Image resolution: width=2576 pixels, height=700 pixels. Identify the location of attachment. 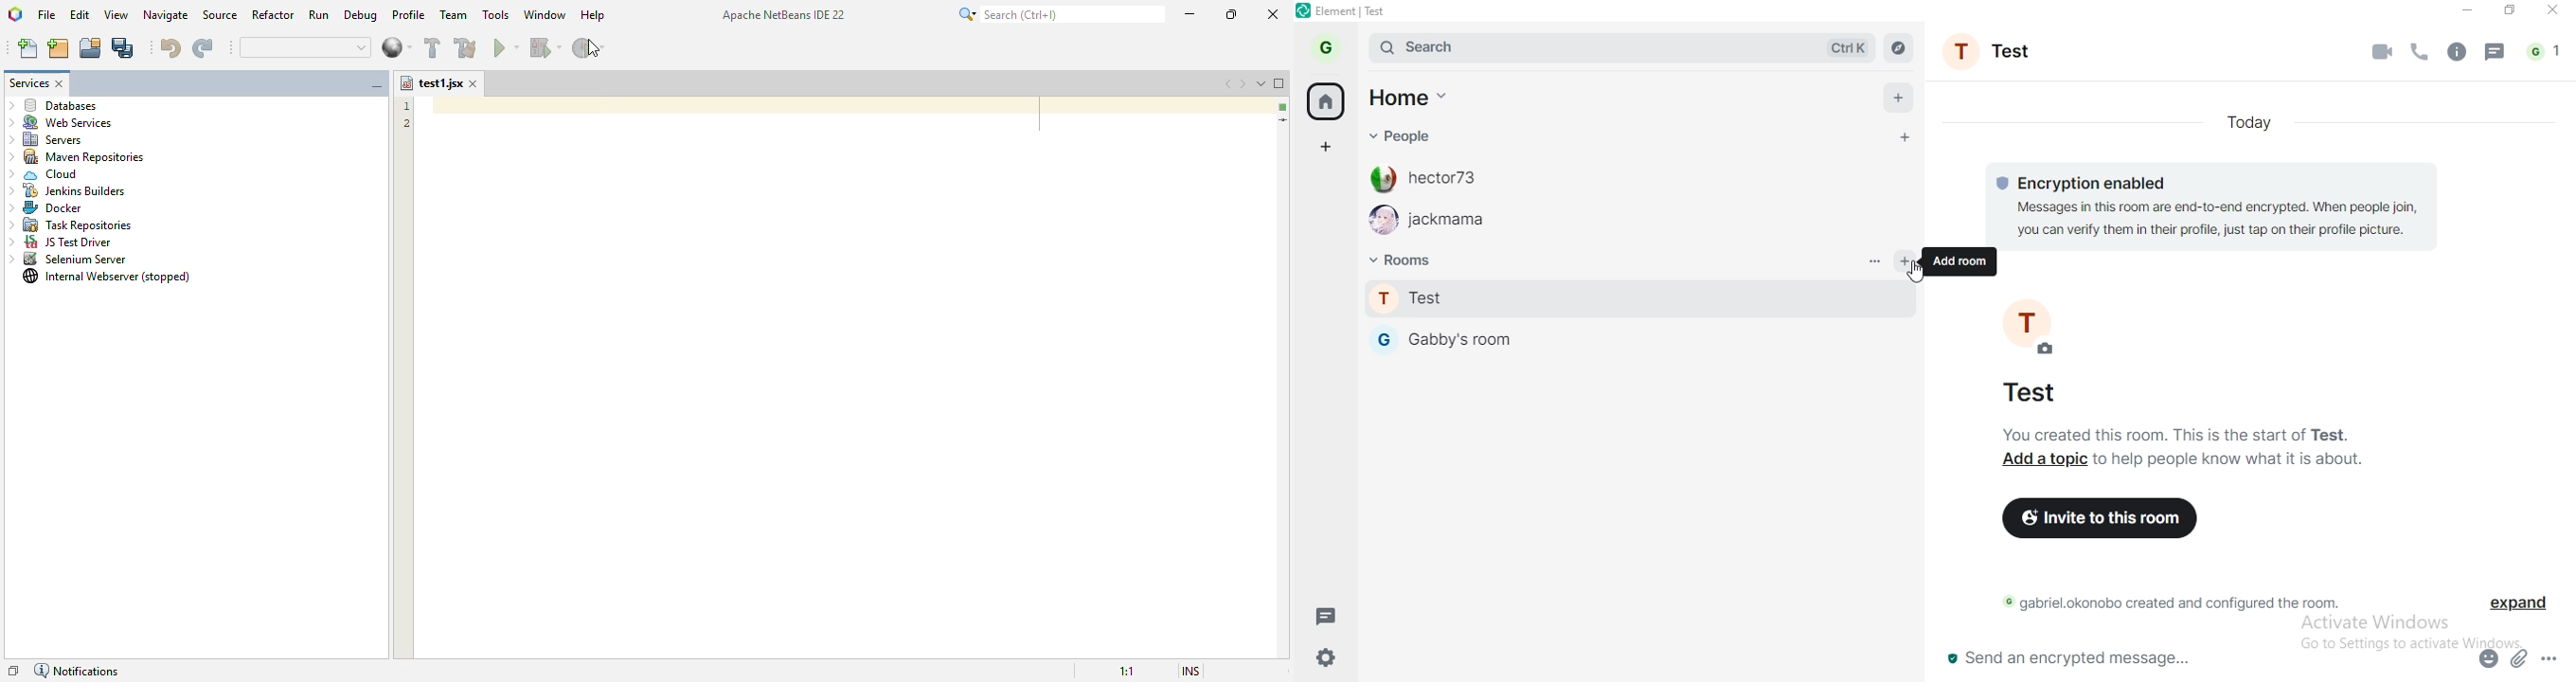
(2520, 658).